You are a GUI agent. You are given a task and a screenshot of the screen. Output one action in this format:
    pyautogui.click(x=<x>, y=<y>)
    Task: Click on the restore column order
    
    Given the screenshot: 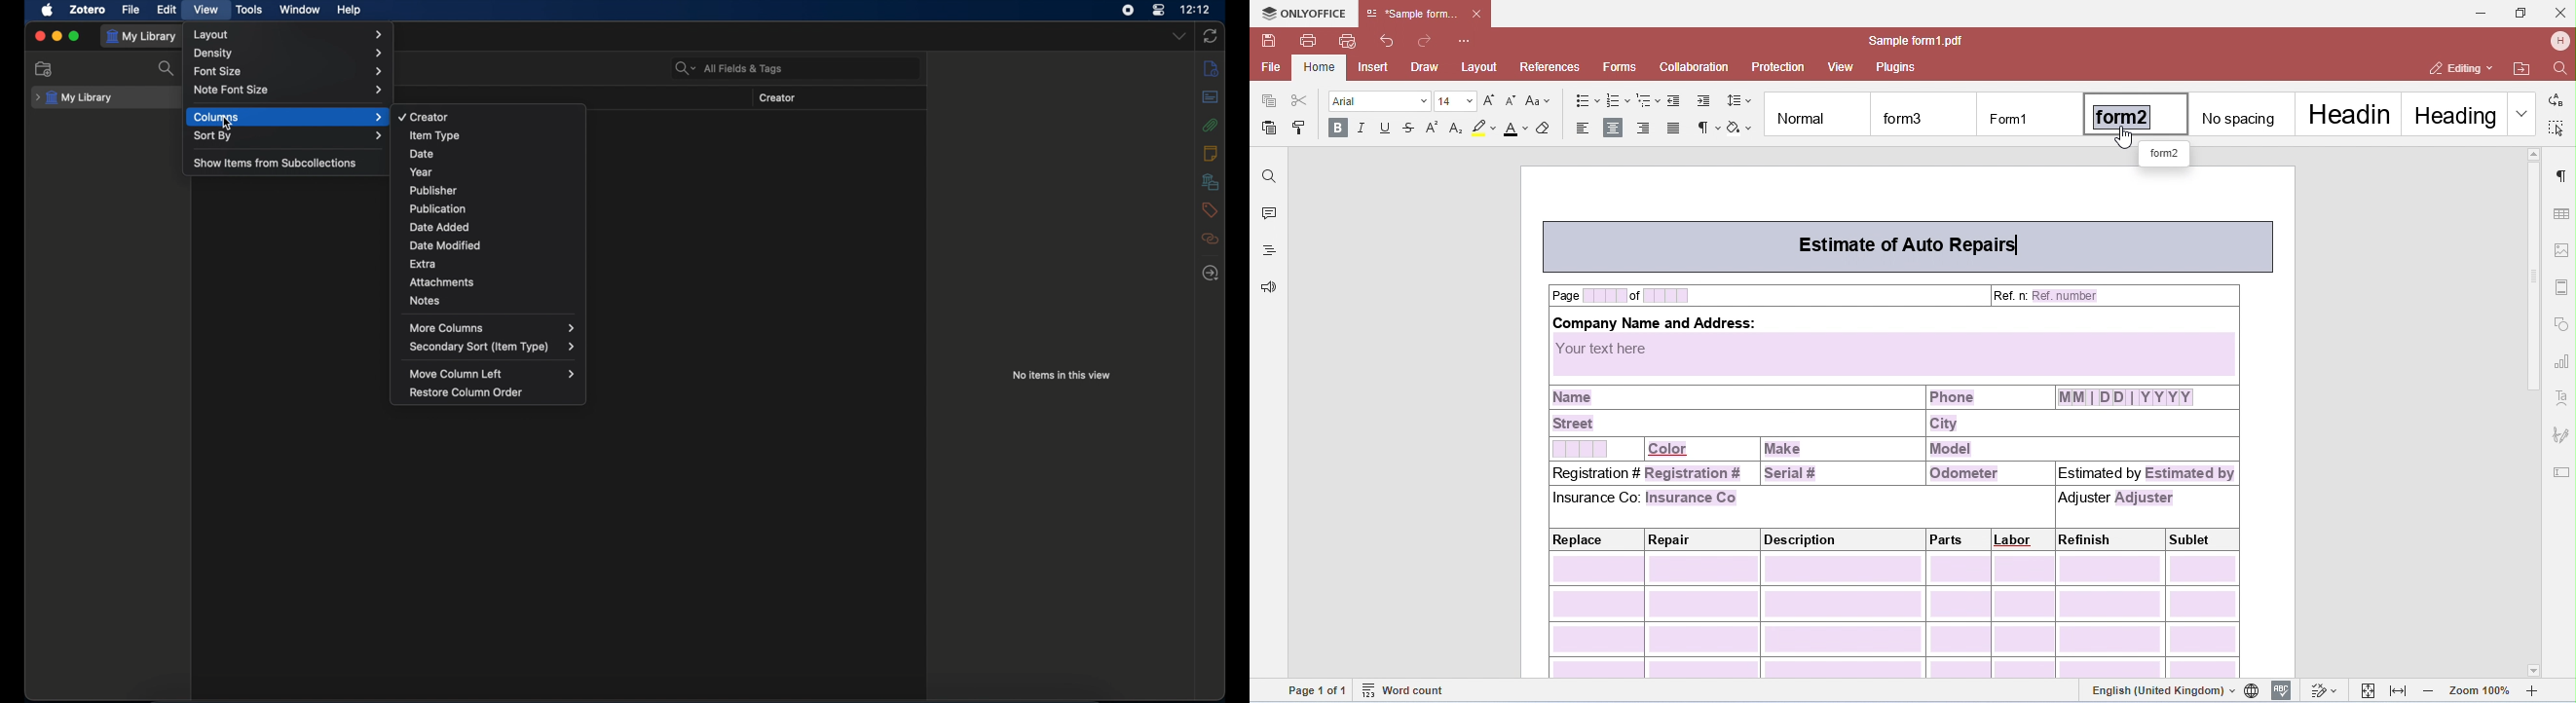 What is the action you would take?
    pyautogui.click(x=467, y=393)
    